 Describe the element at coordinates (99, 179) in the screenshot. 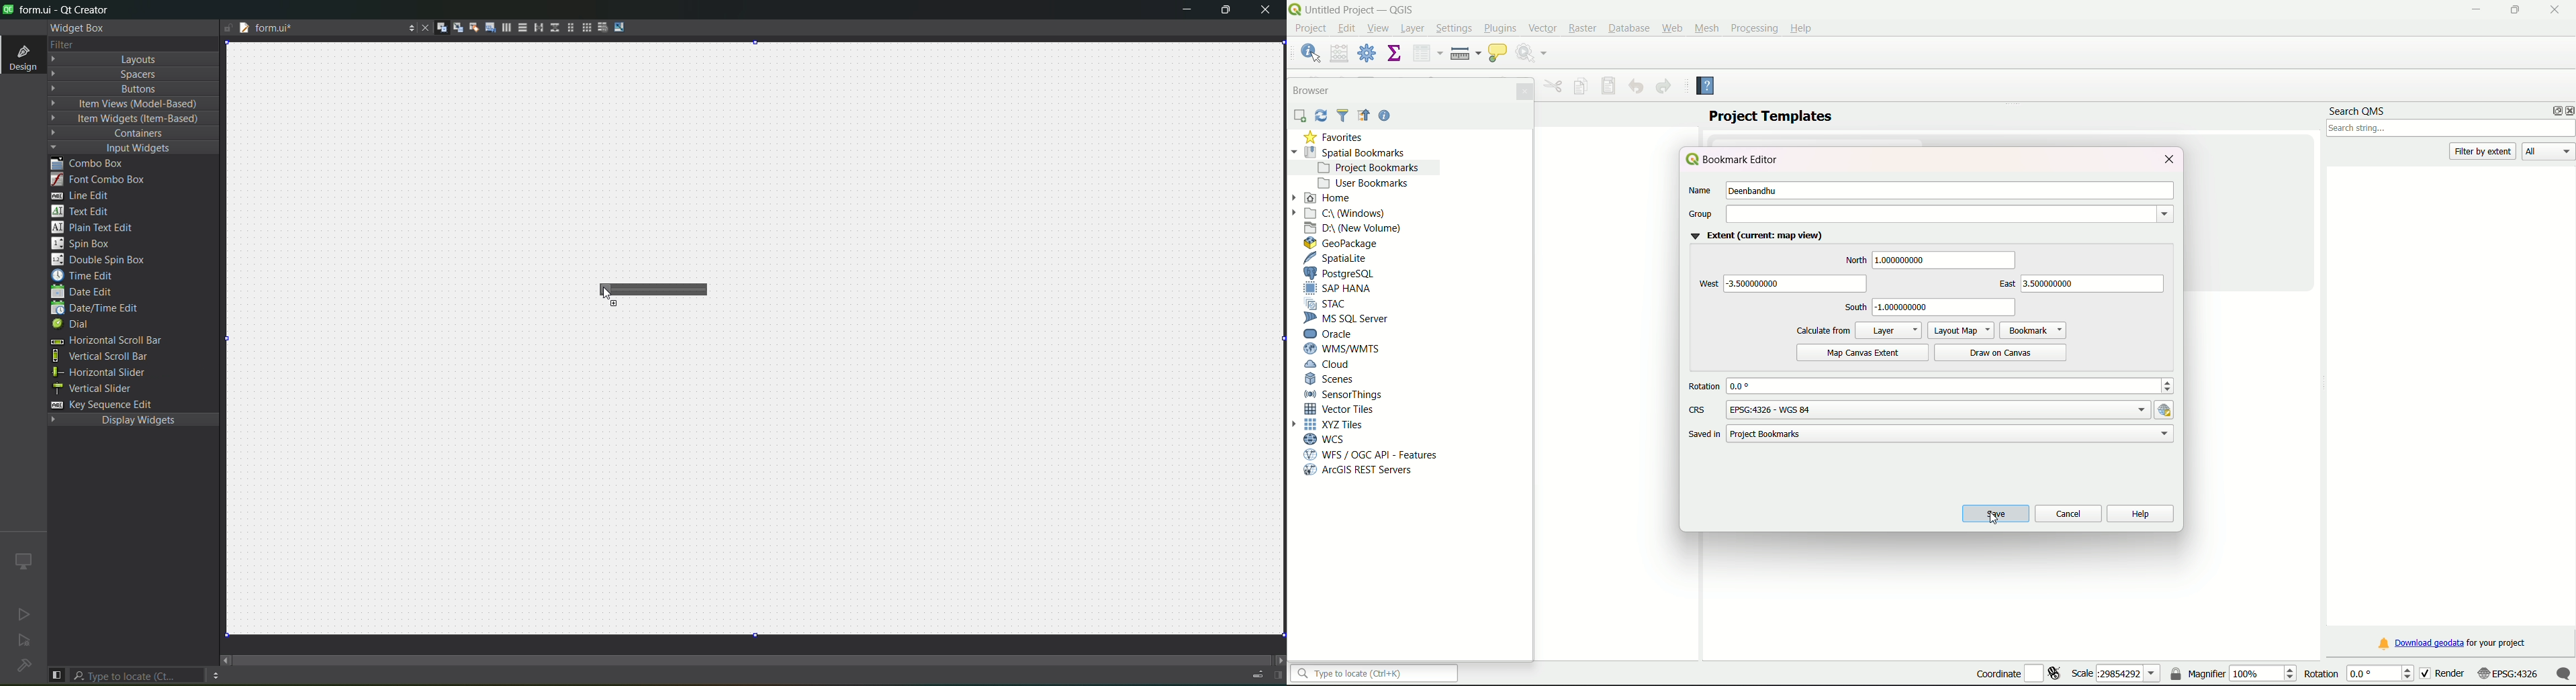

I see `font combo box` at that location.